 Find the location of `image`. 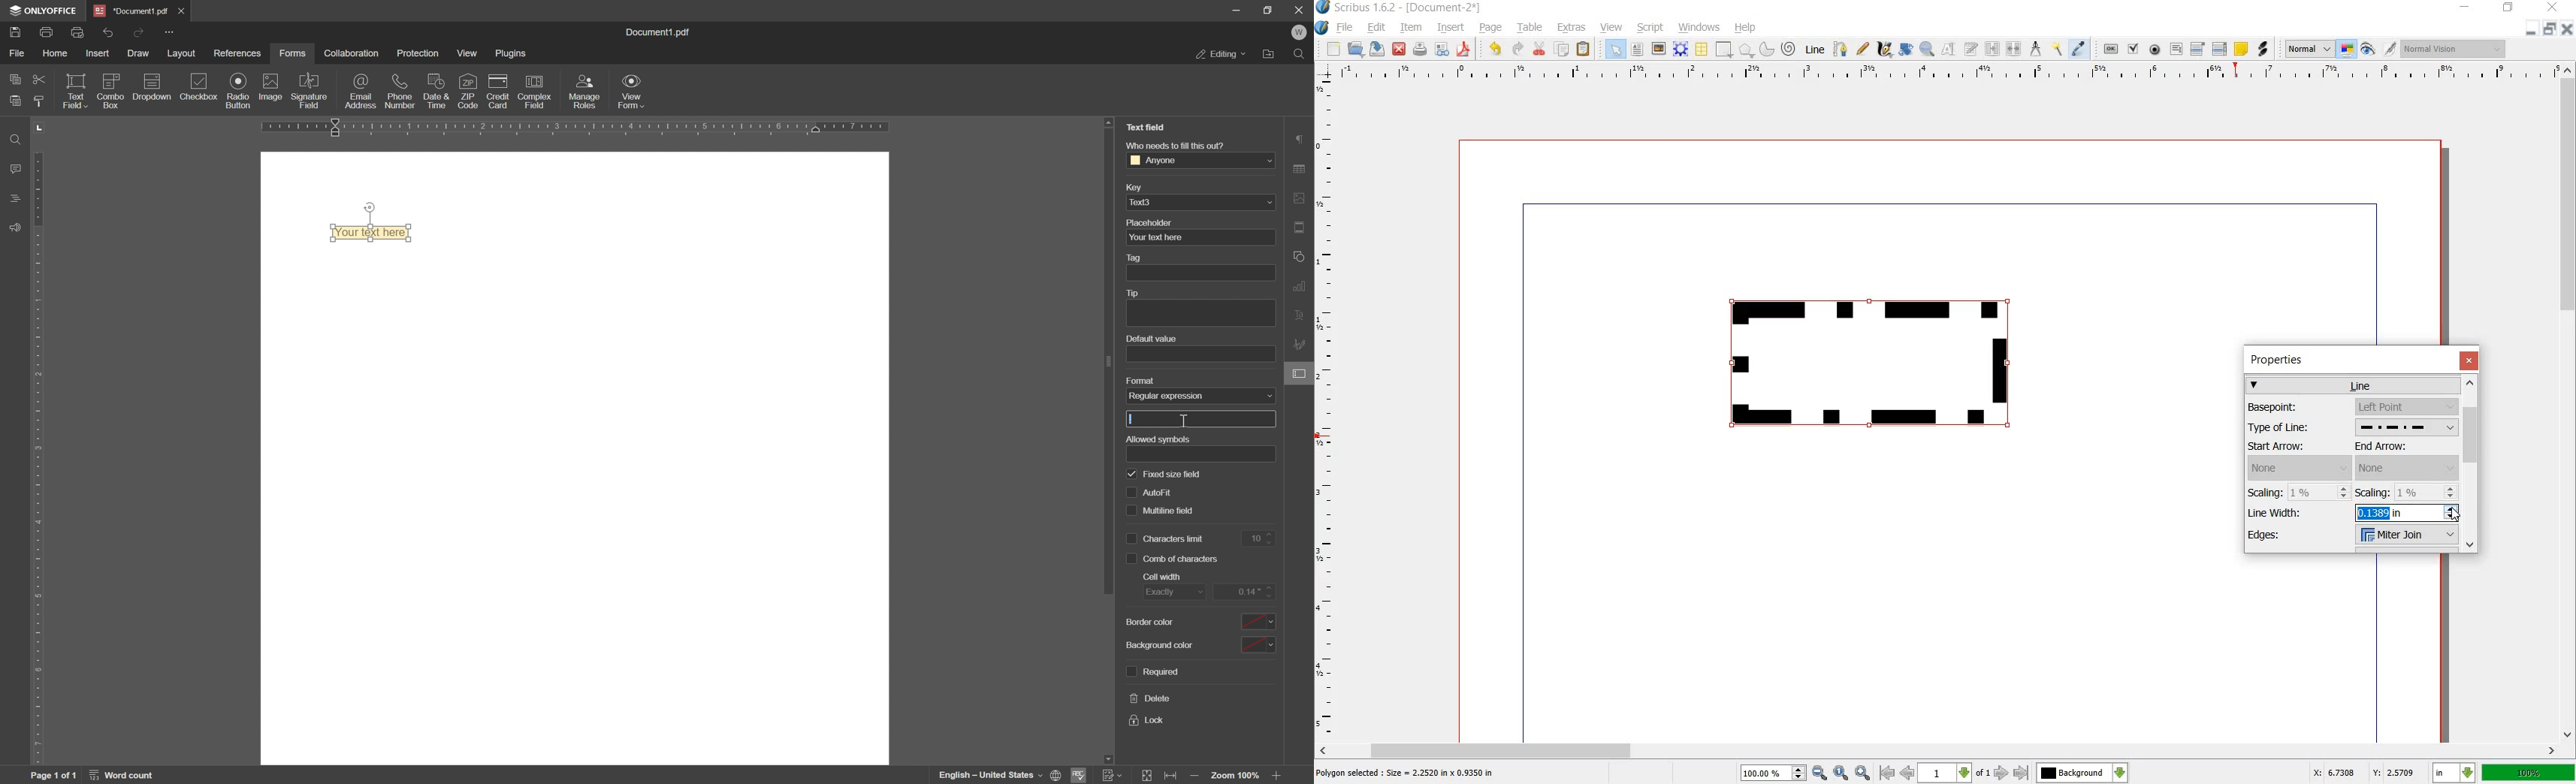

image is located at coordinates (269, 88).